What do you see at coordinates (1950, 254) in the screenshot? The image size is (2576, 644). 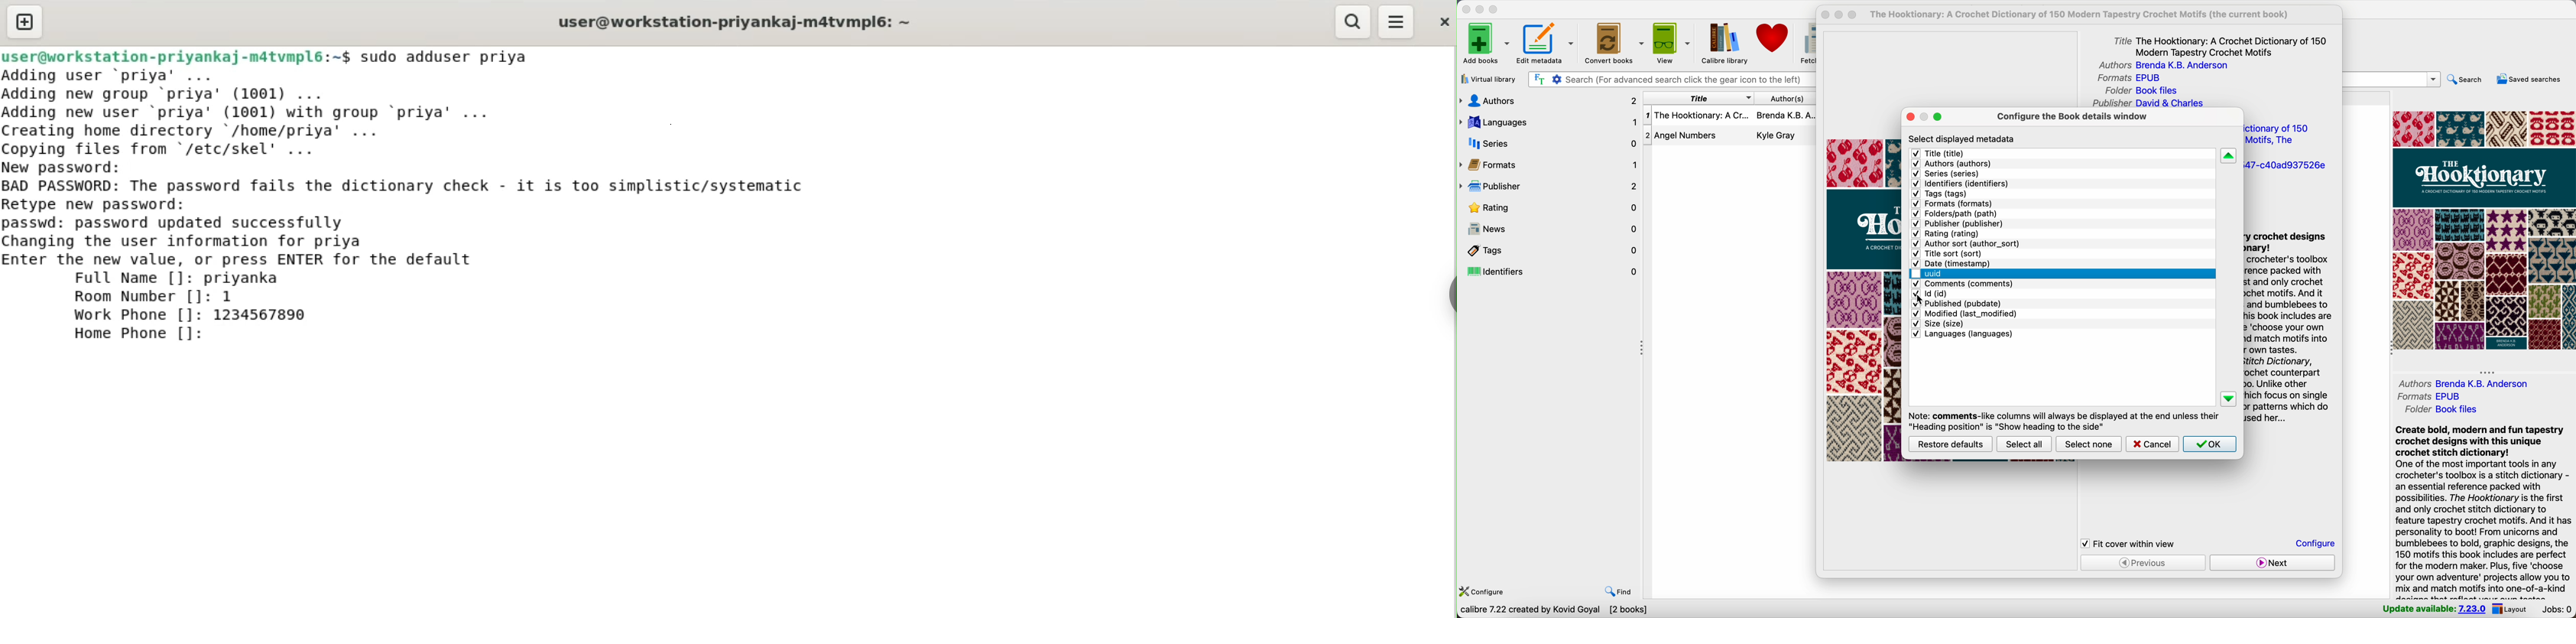 I see `title sort` at bounding box center [1950, 254].